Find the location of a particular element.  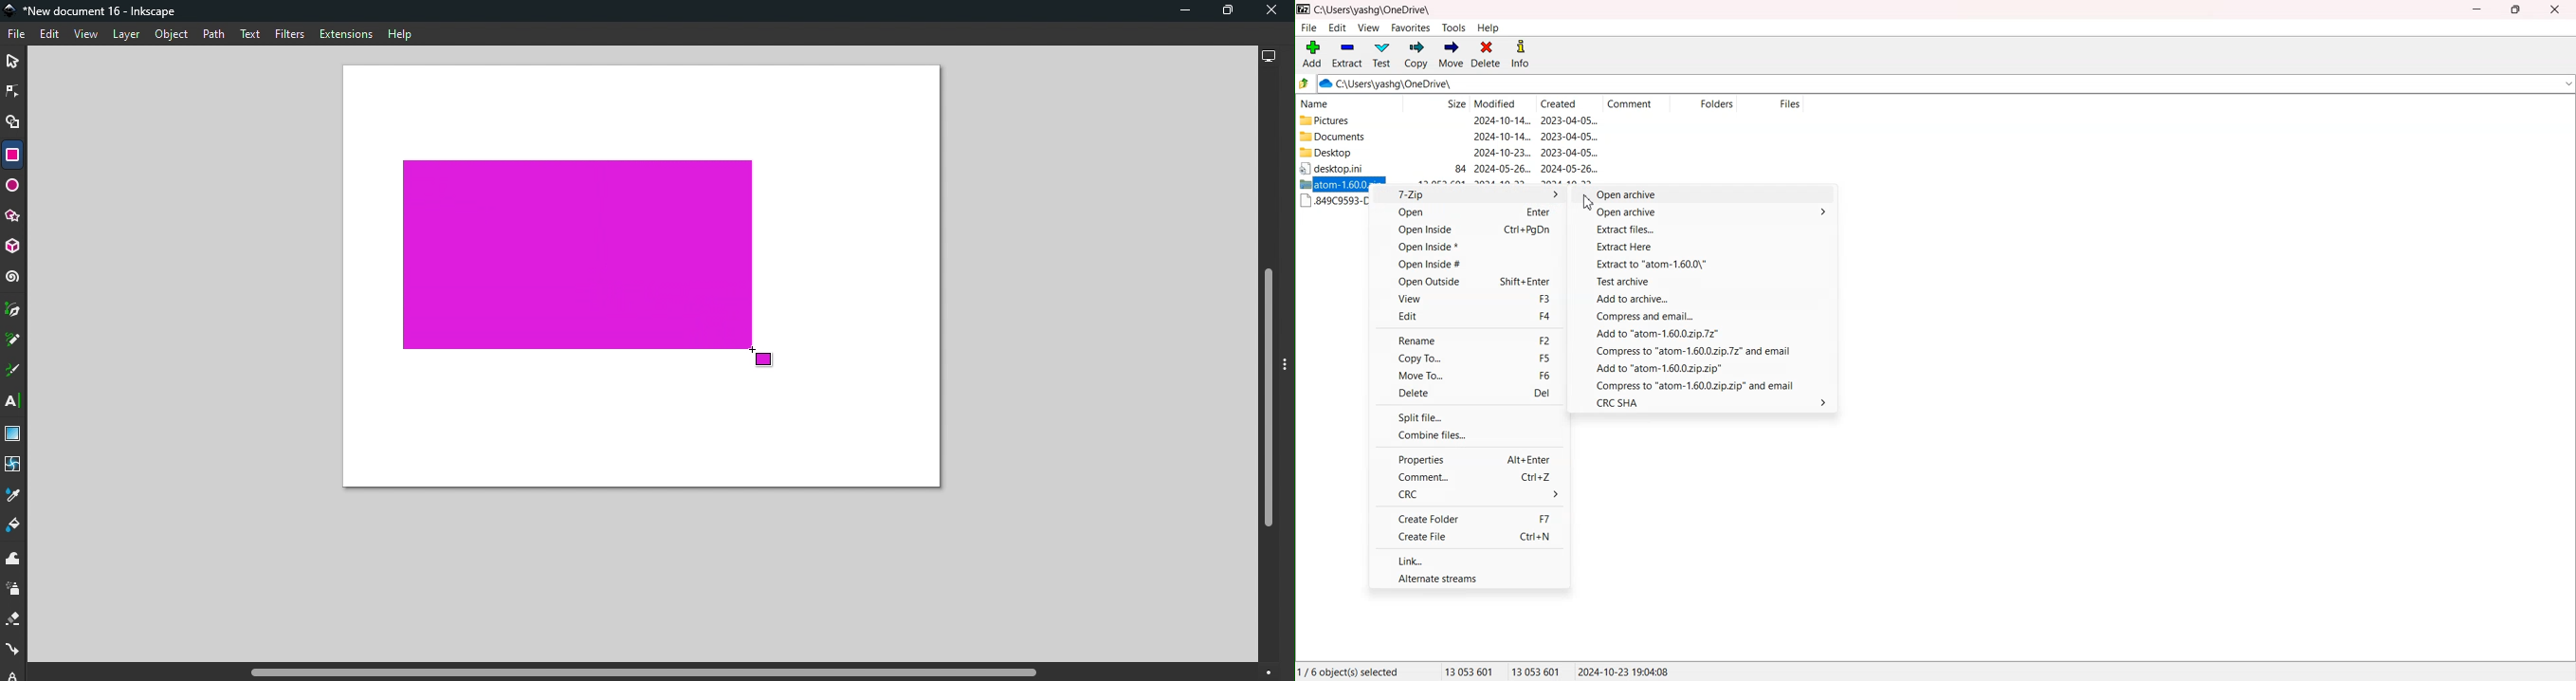

Toggle command panel is located at coordinates (1288, 366).